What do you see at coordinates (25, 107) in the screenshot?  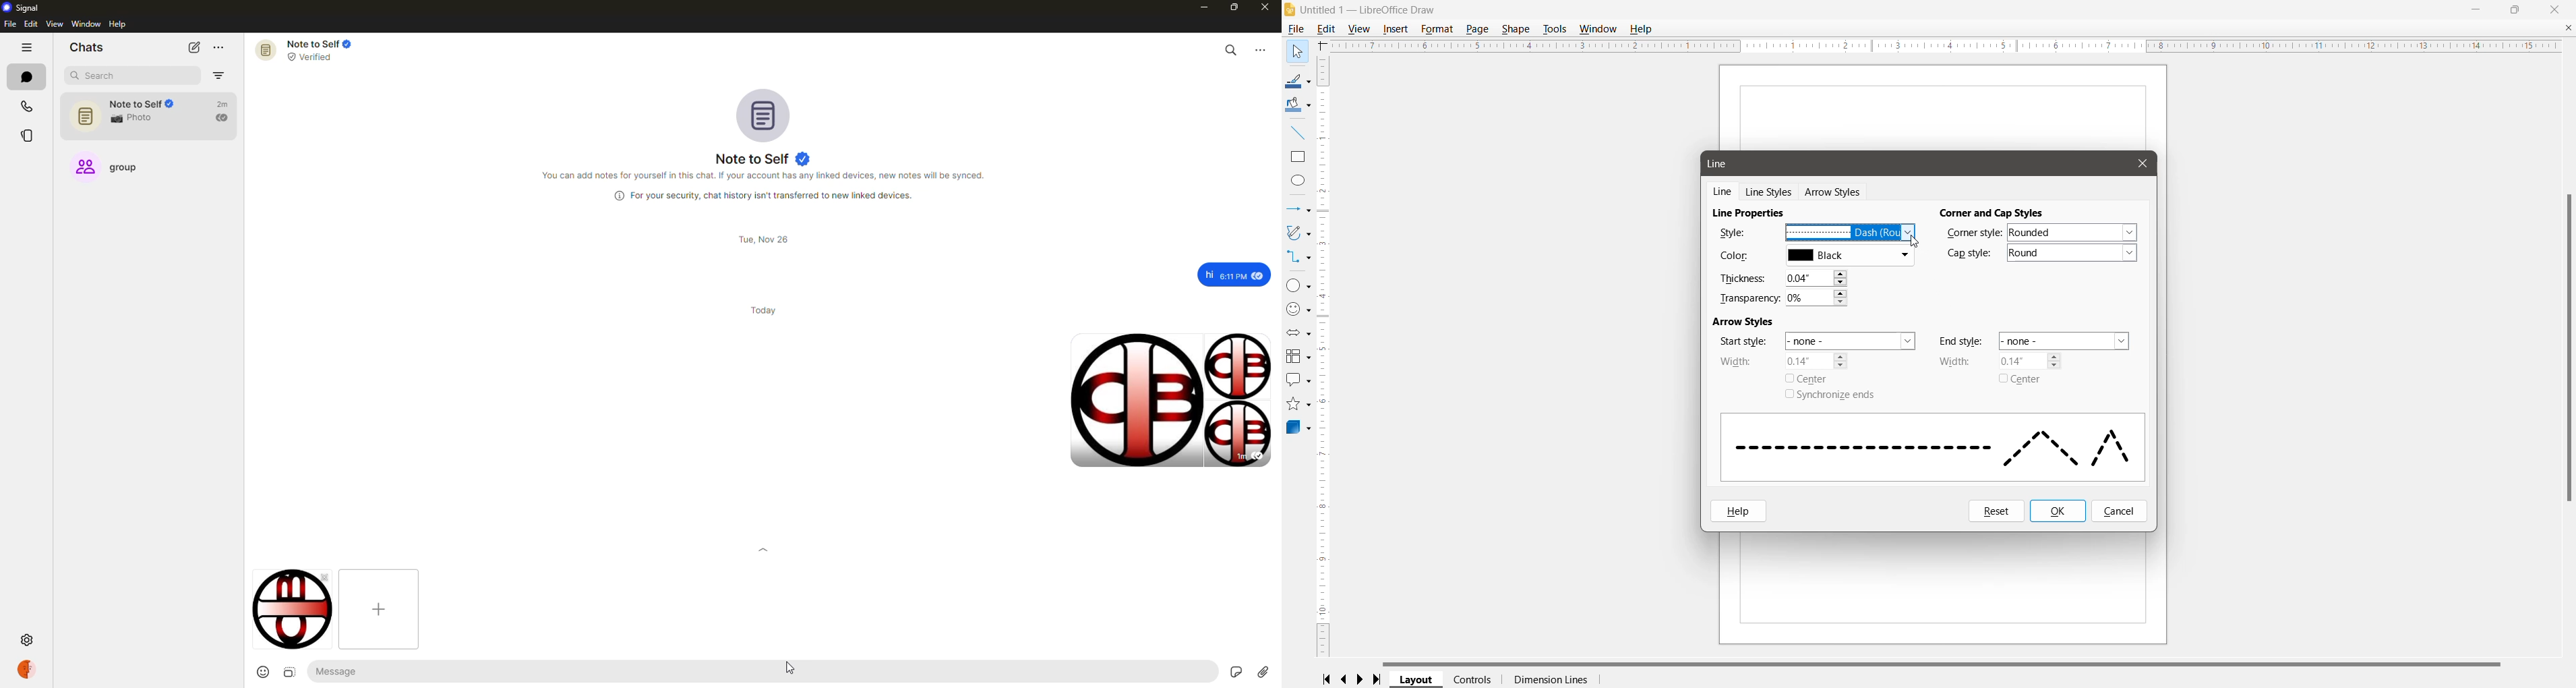 I see `calls` at bounding box center [25, 107].